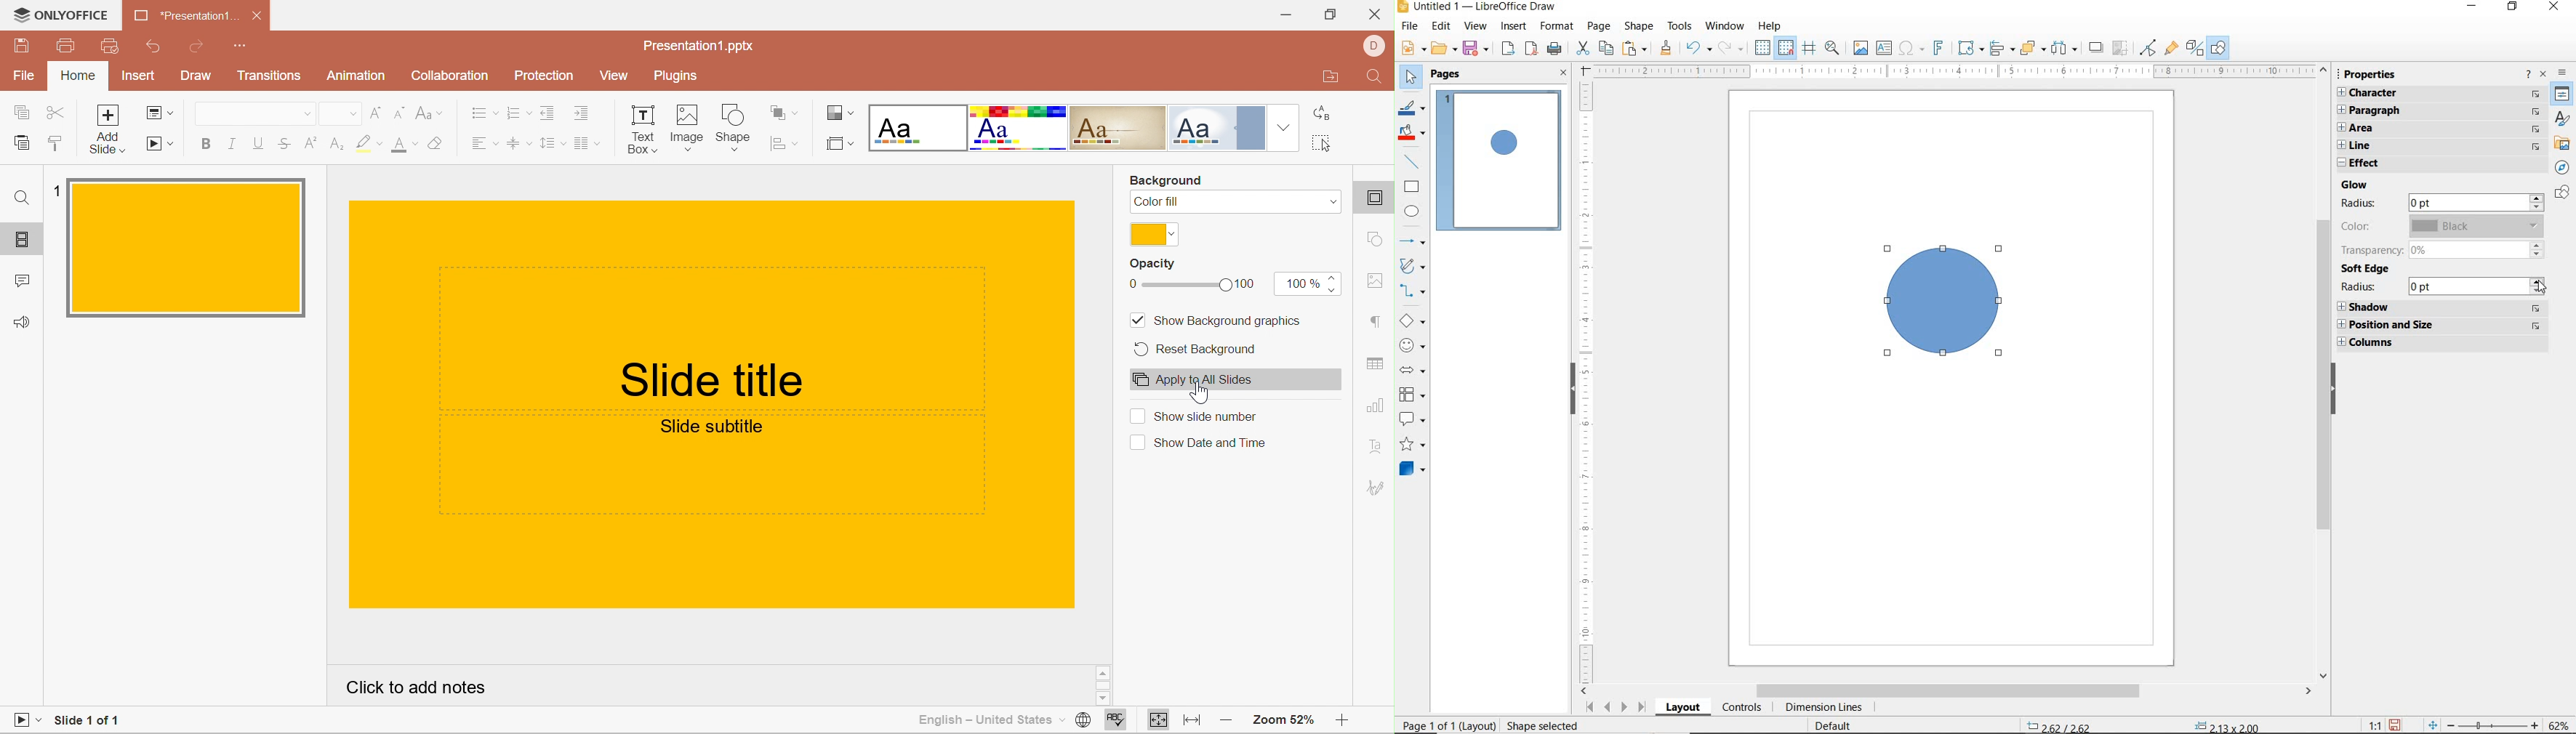 The height and width of the screenshot is (756, 2576). I want to click on FILL COLOR, so click(1413, 134).